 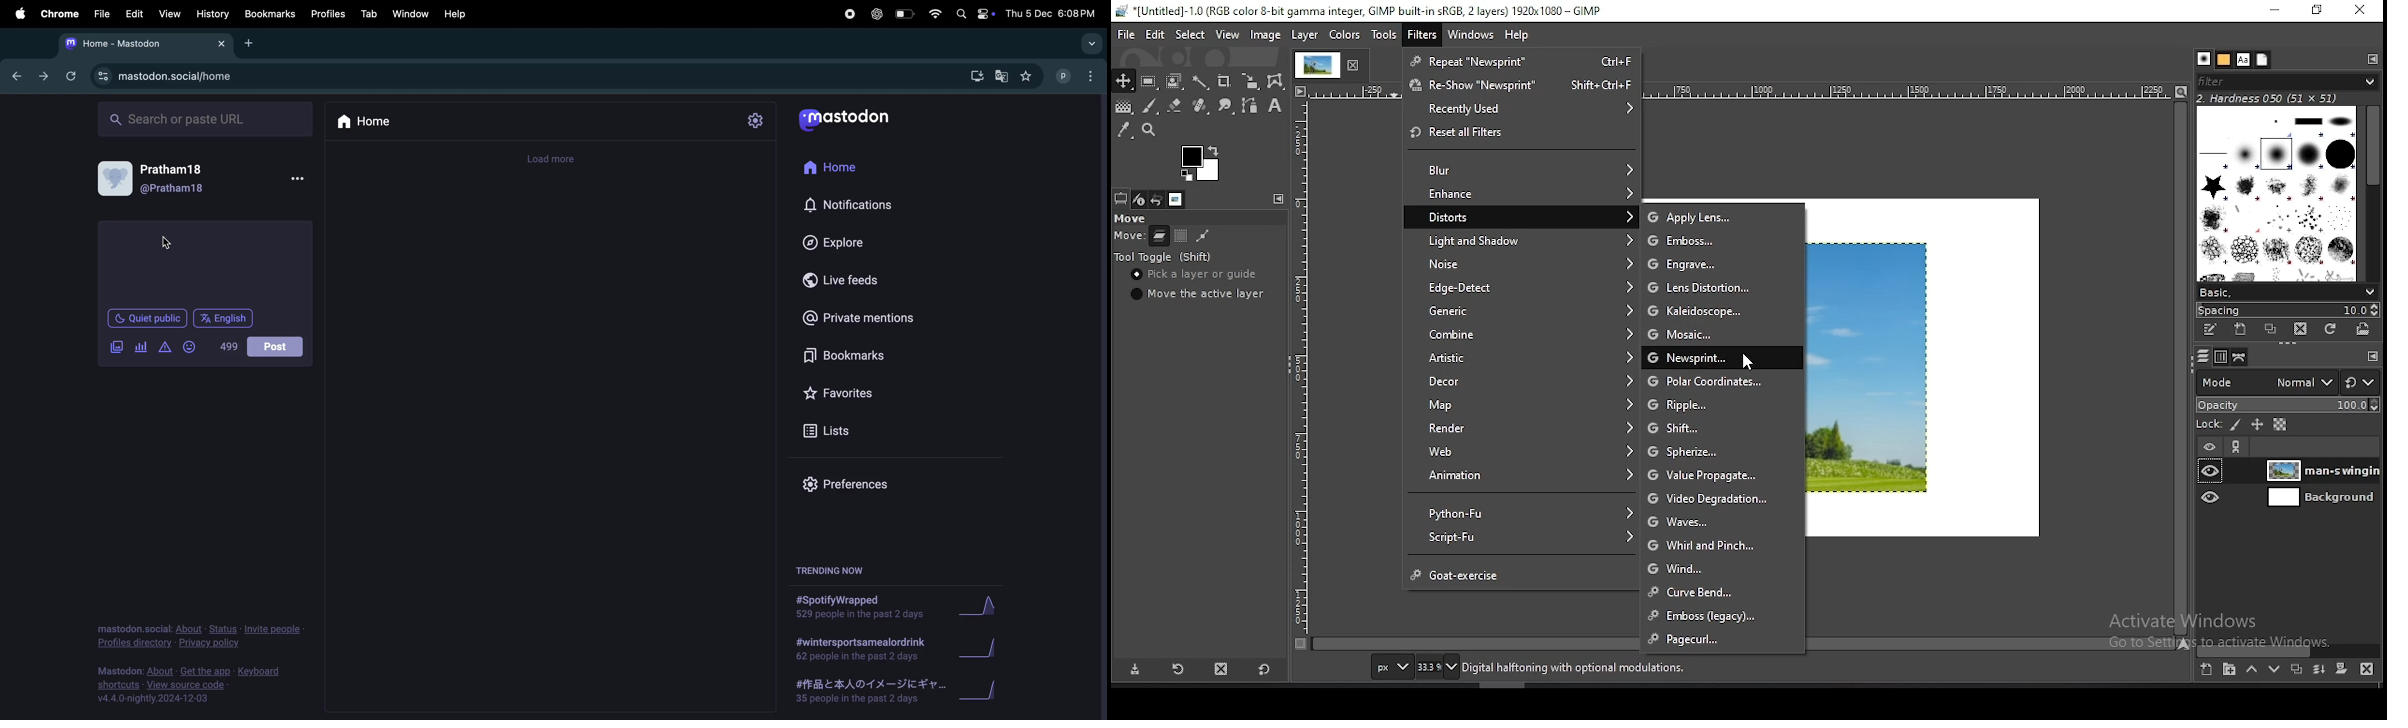 I want to click on layer, so click(x=2319, y=498).